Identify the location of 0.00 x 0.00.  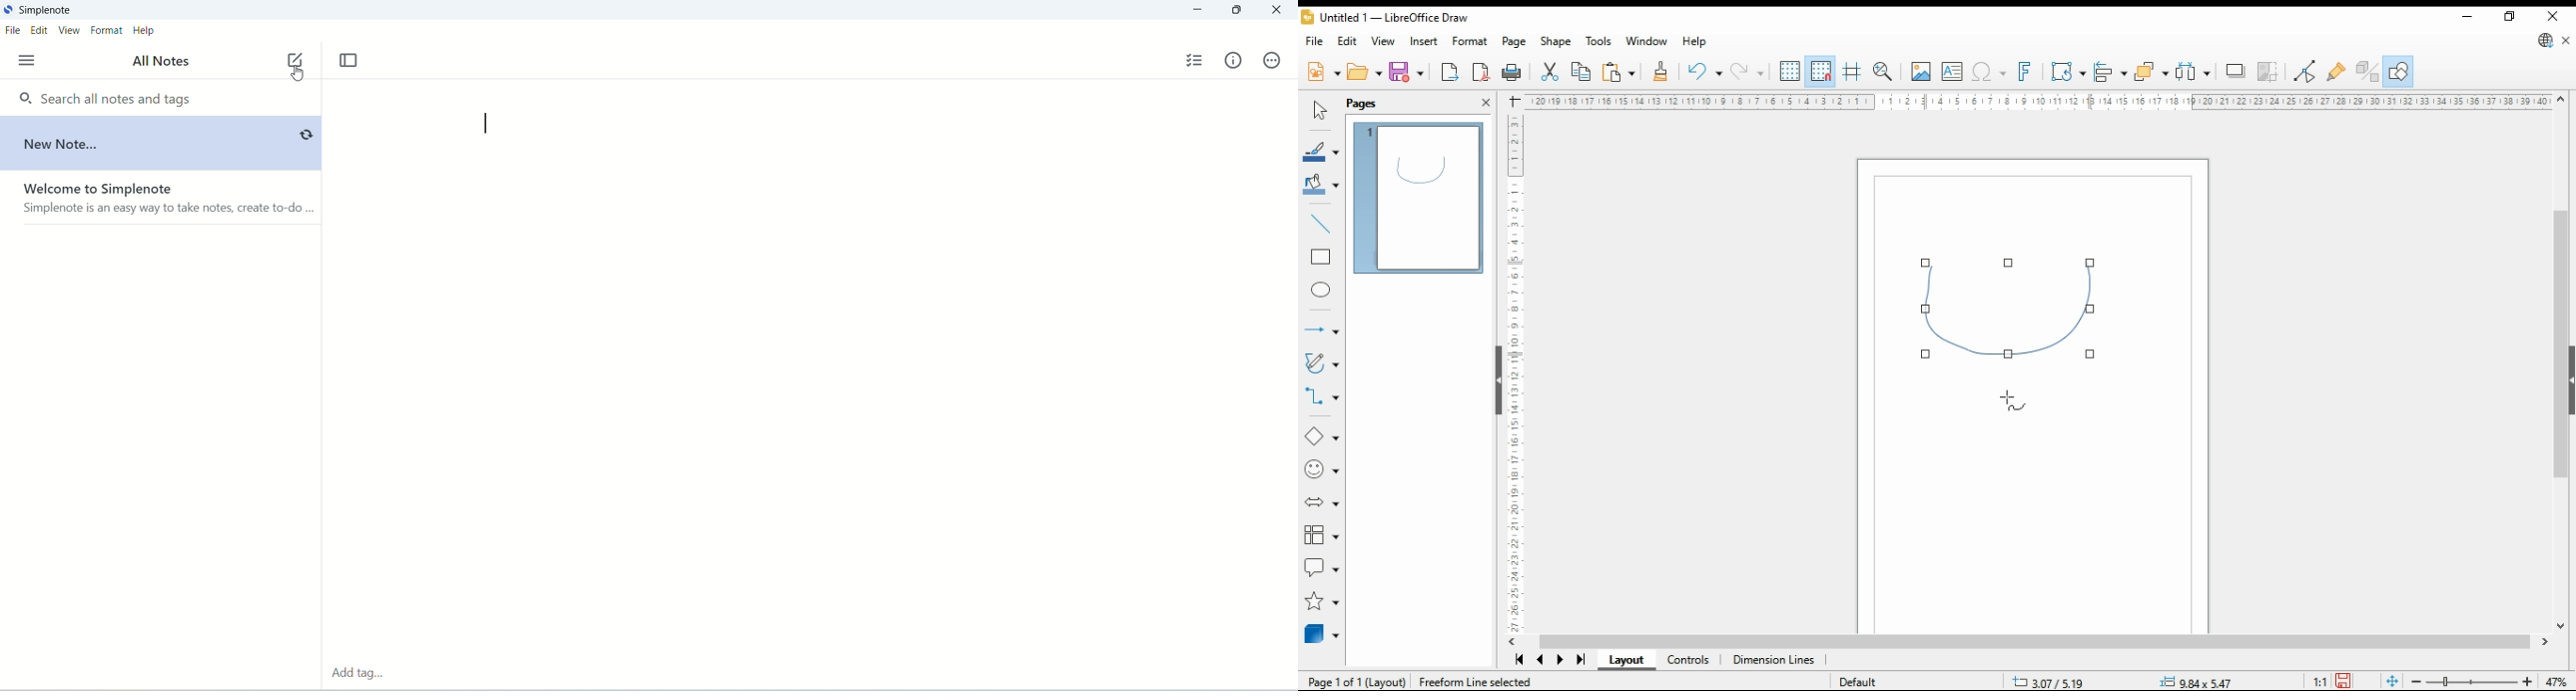
(2197, 679).